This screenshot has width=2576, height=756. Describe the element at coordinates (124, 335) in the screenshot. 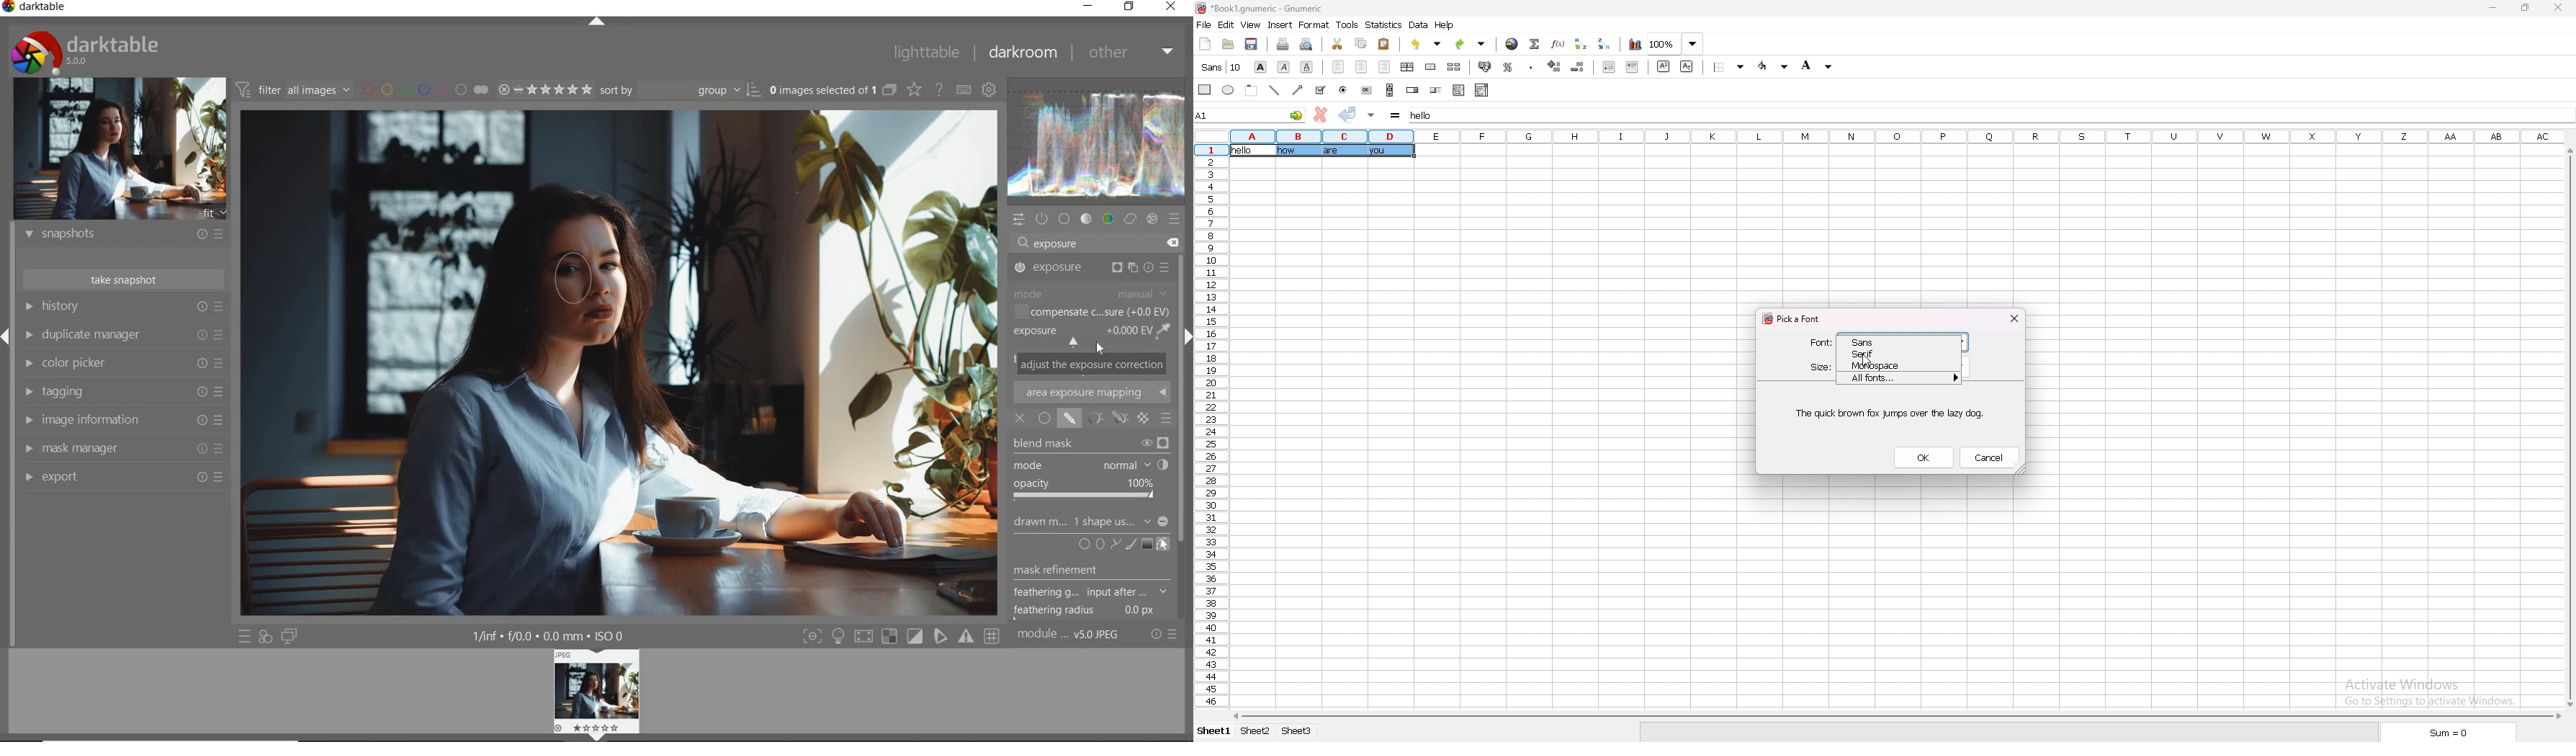

I see `duplicate manager` at that location.